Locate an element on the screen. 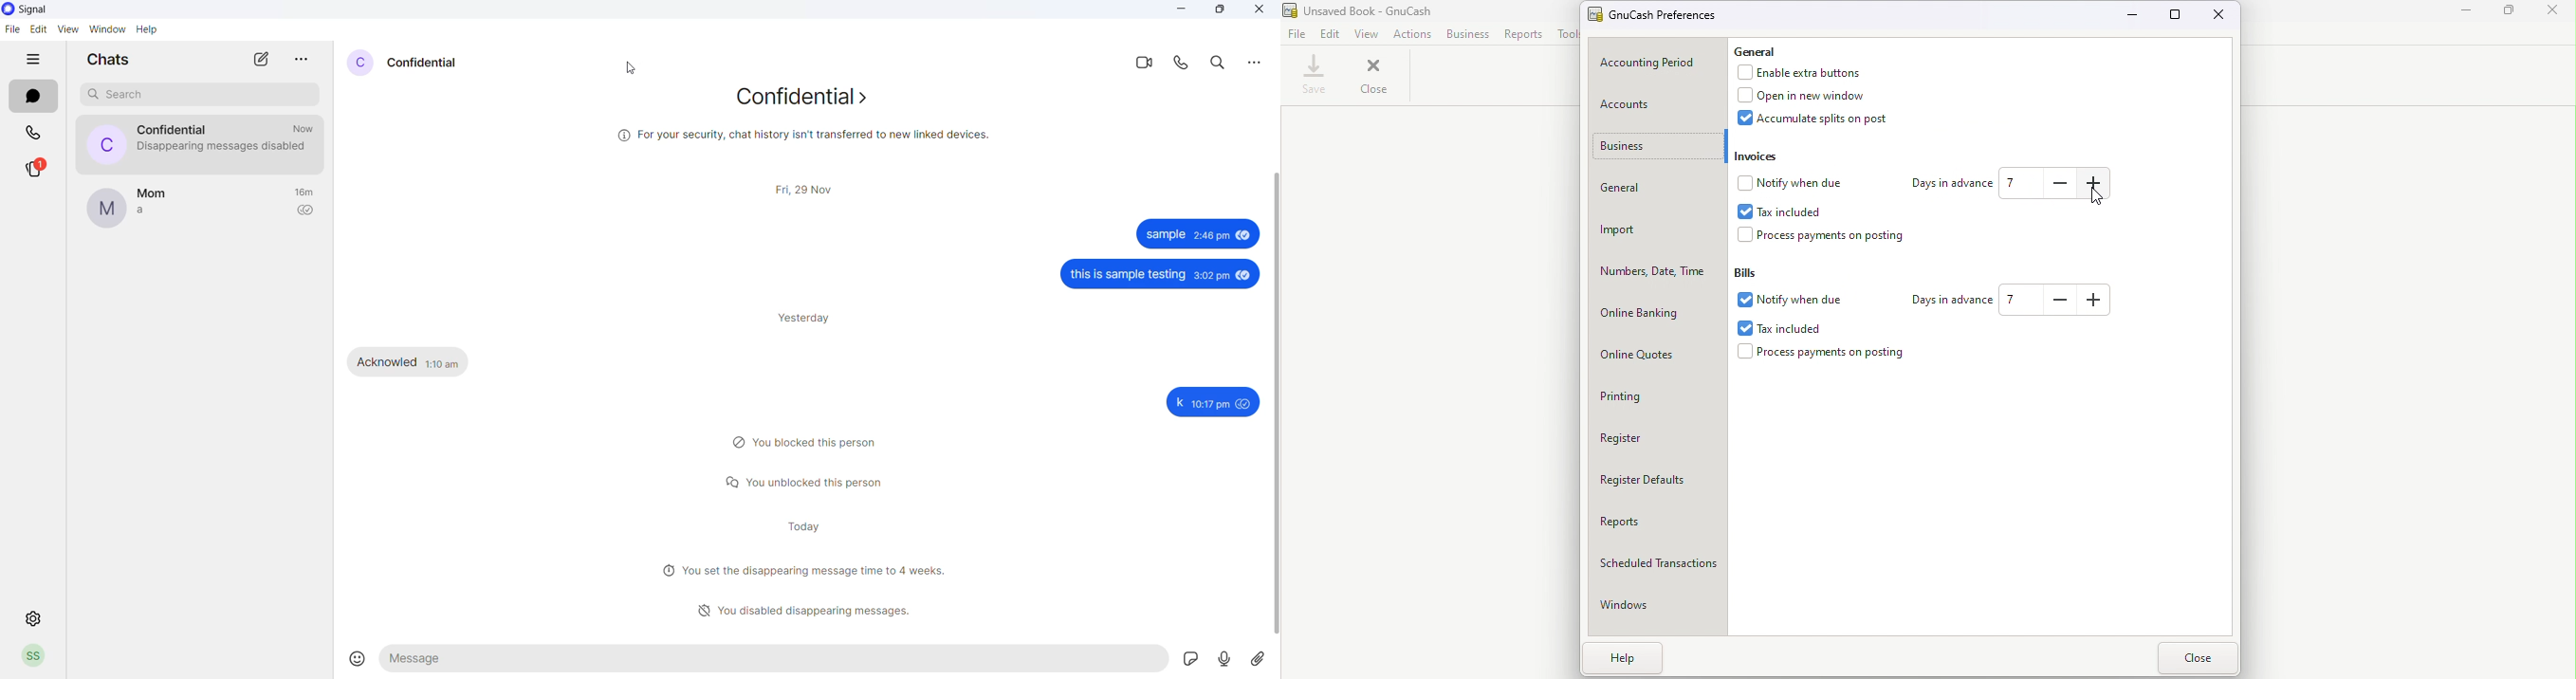 The width and height of the screenshot is (2576, 700). GnuCash preferences is located at coordinates (1657, 14).